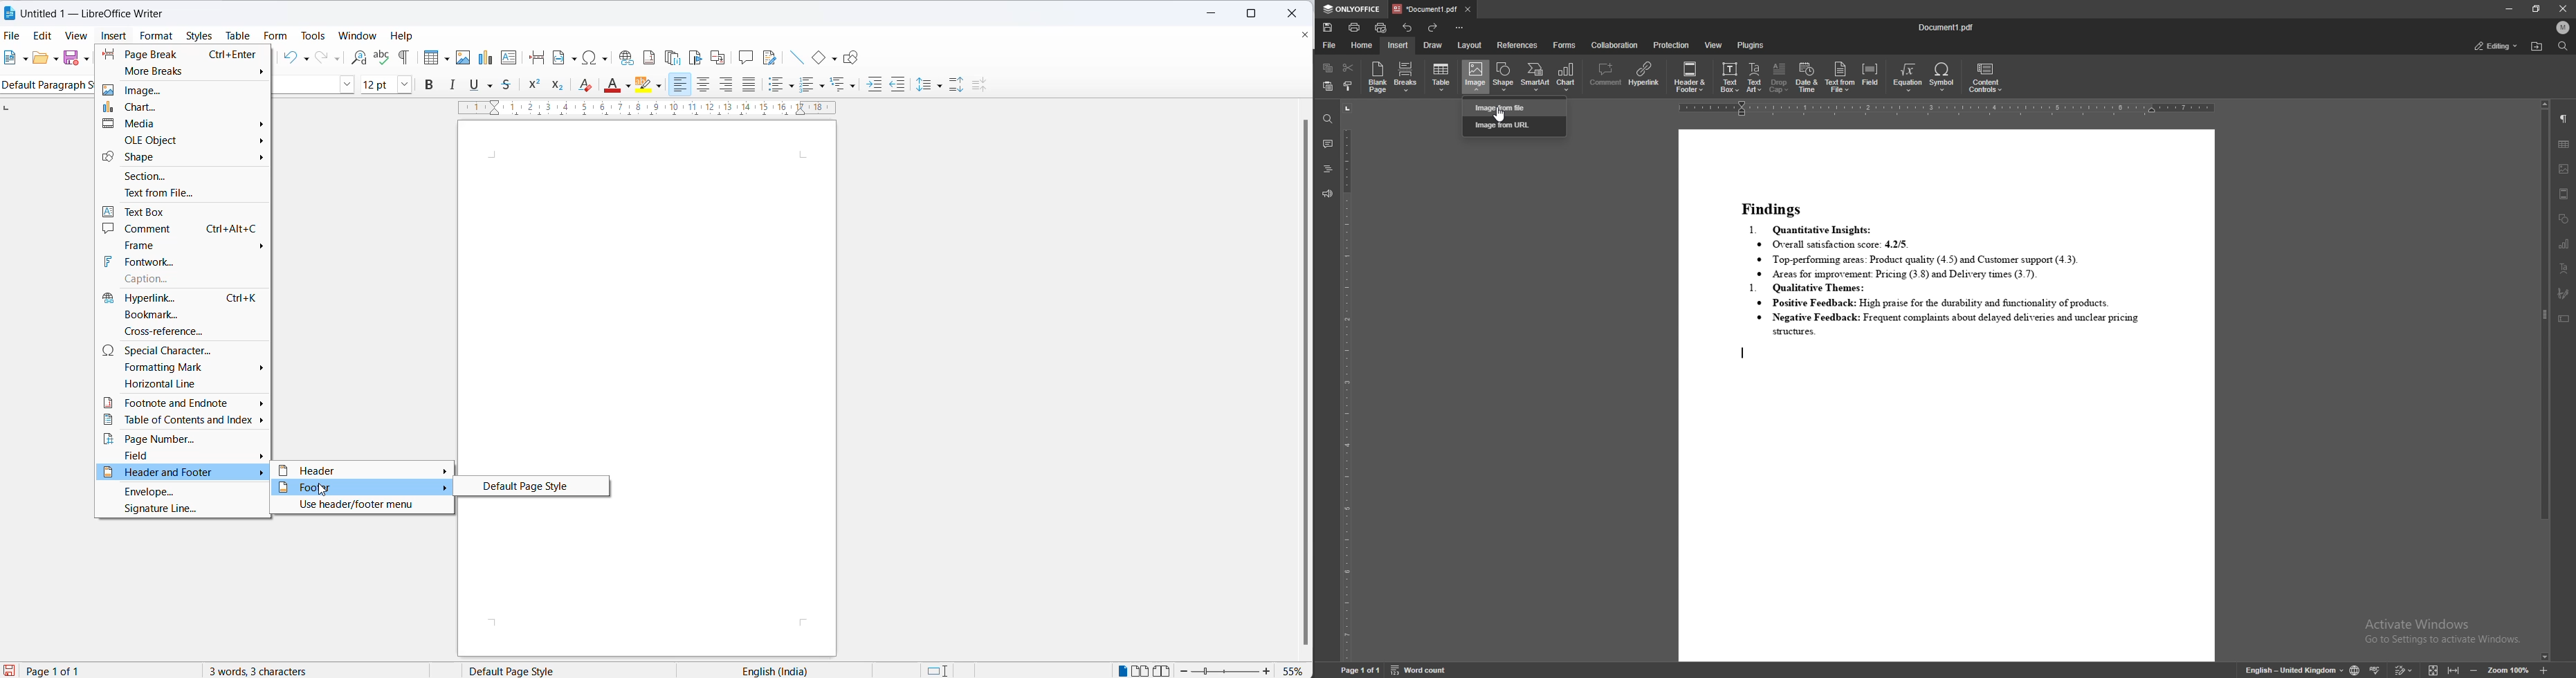 The height and width of the screenshot is (700, 2576). What do you see at coordinates (2404, 669) in the screenshot?
I see `track changes` at bounding box center [2404, 669].